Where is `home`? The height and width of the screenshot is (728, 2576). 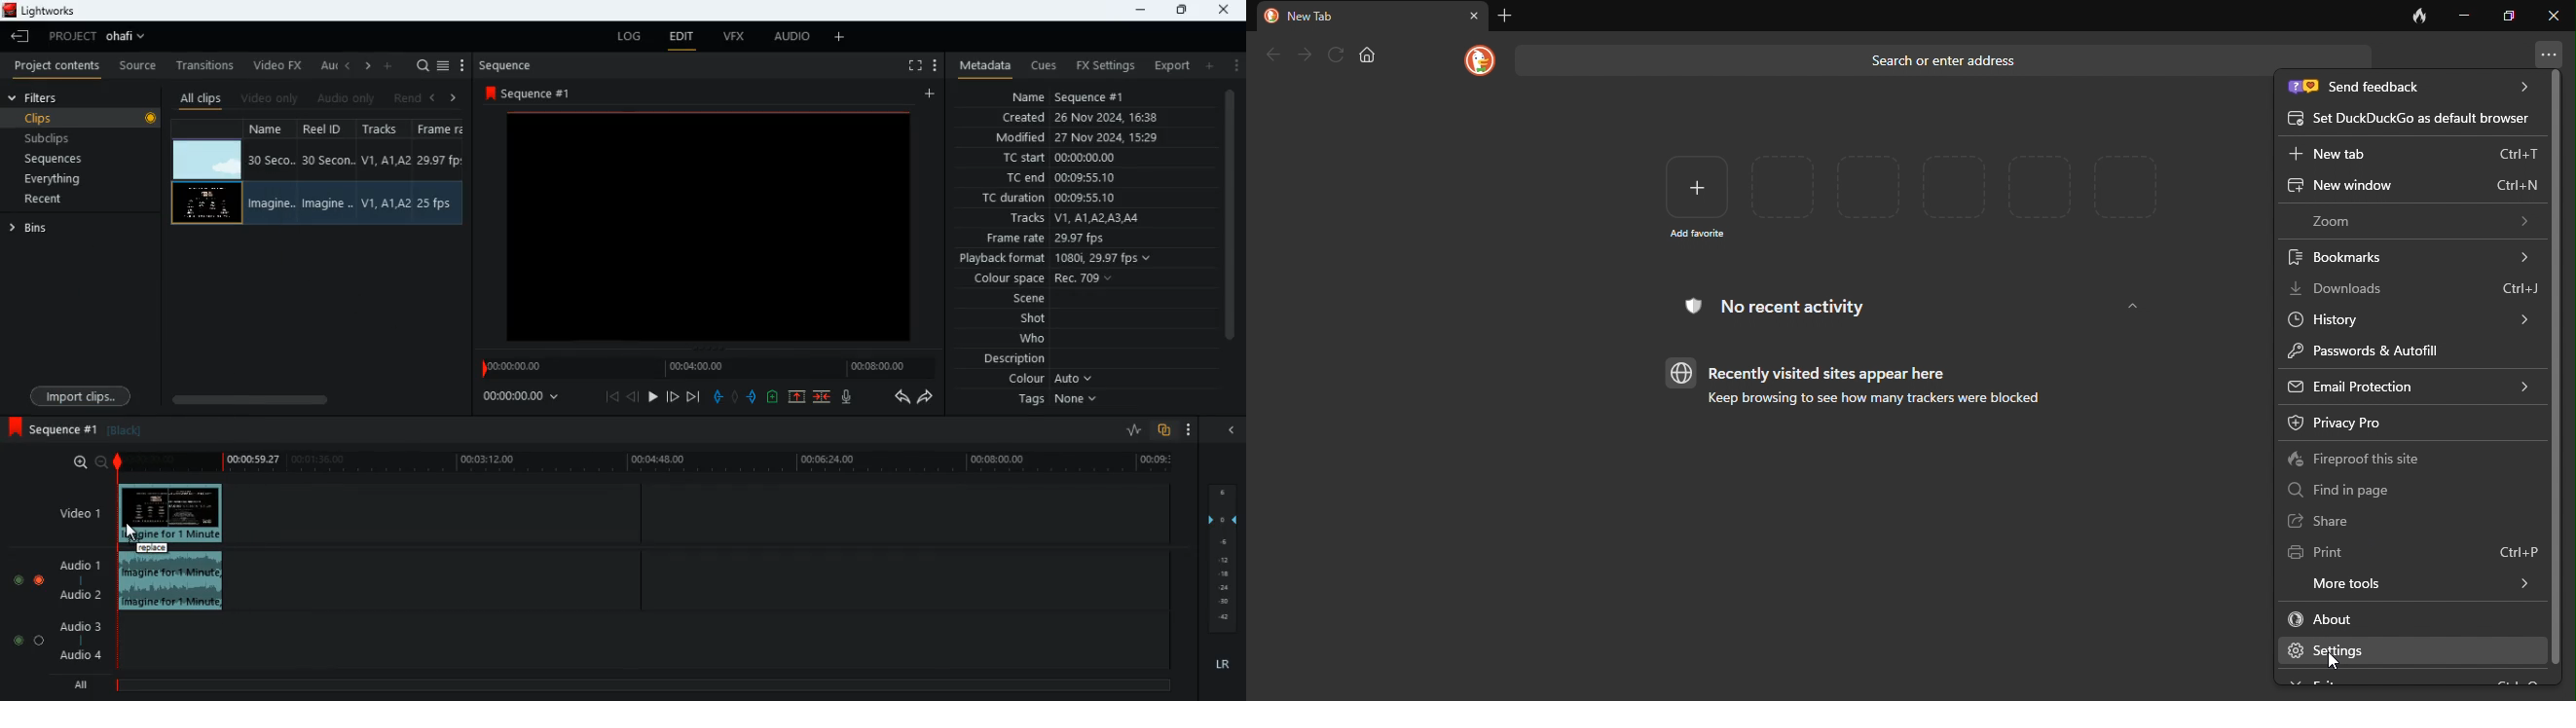
home is located at coordinates (1370, 55).